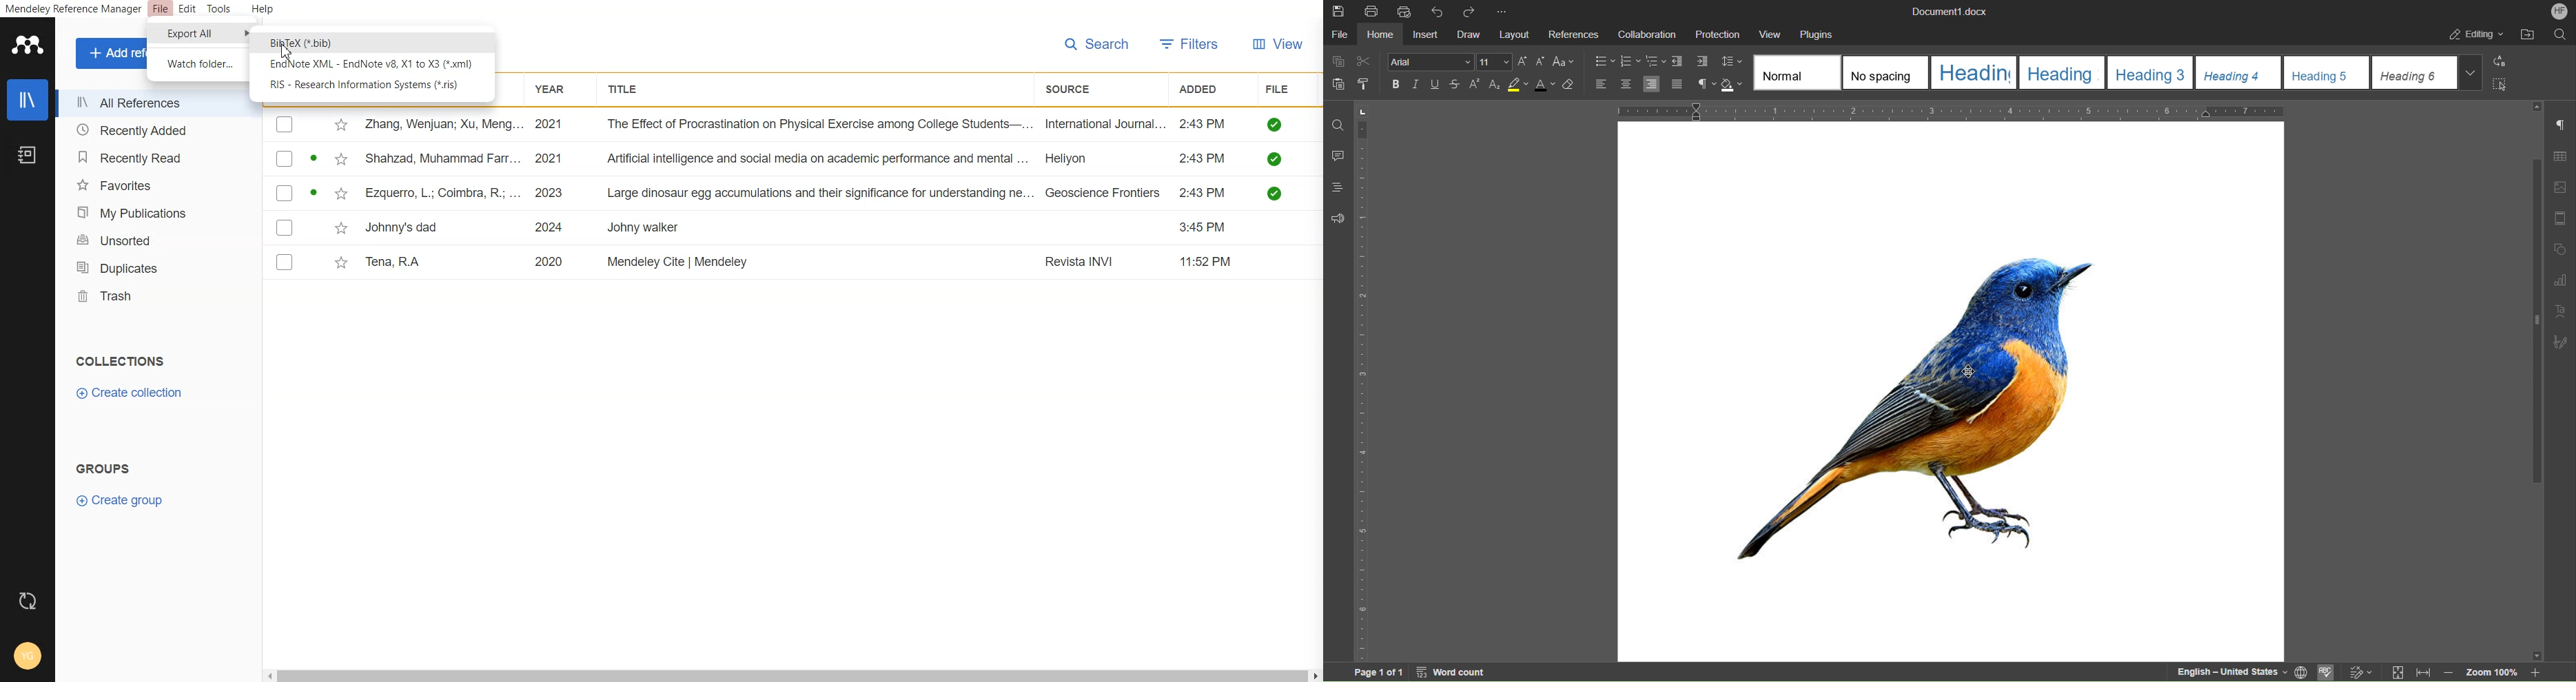  I want to click on Export All, so click(197, 34).